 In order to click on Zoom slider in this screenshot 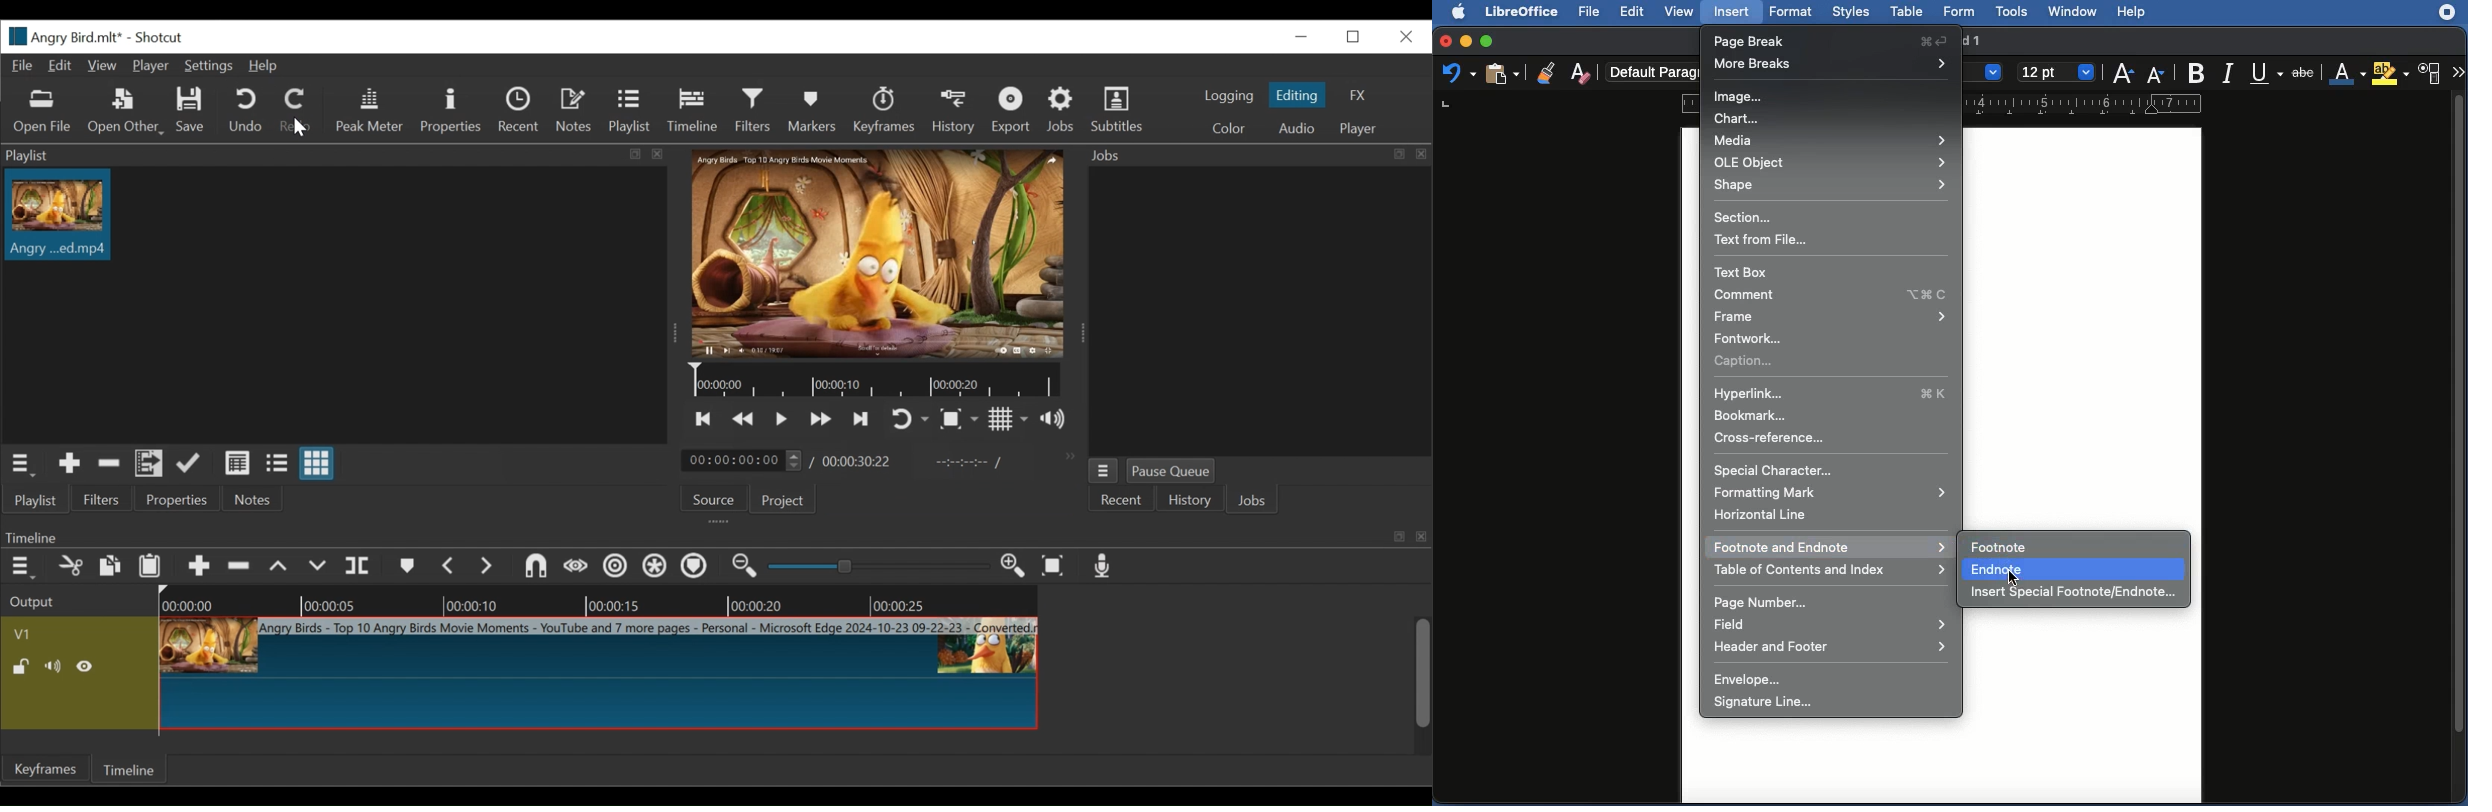, I will do `click(875, 566)`.